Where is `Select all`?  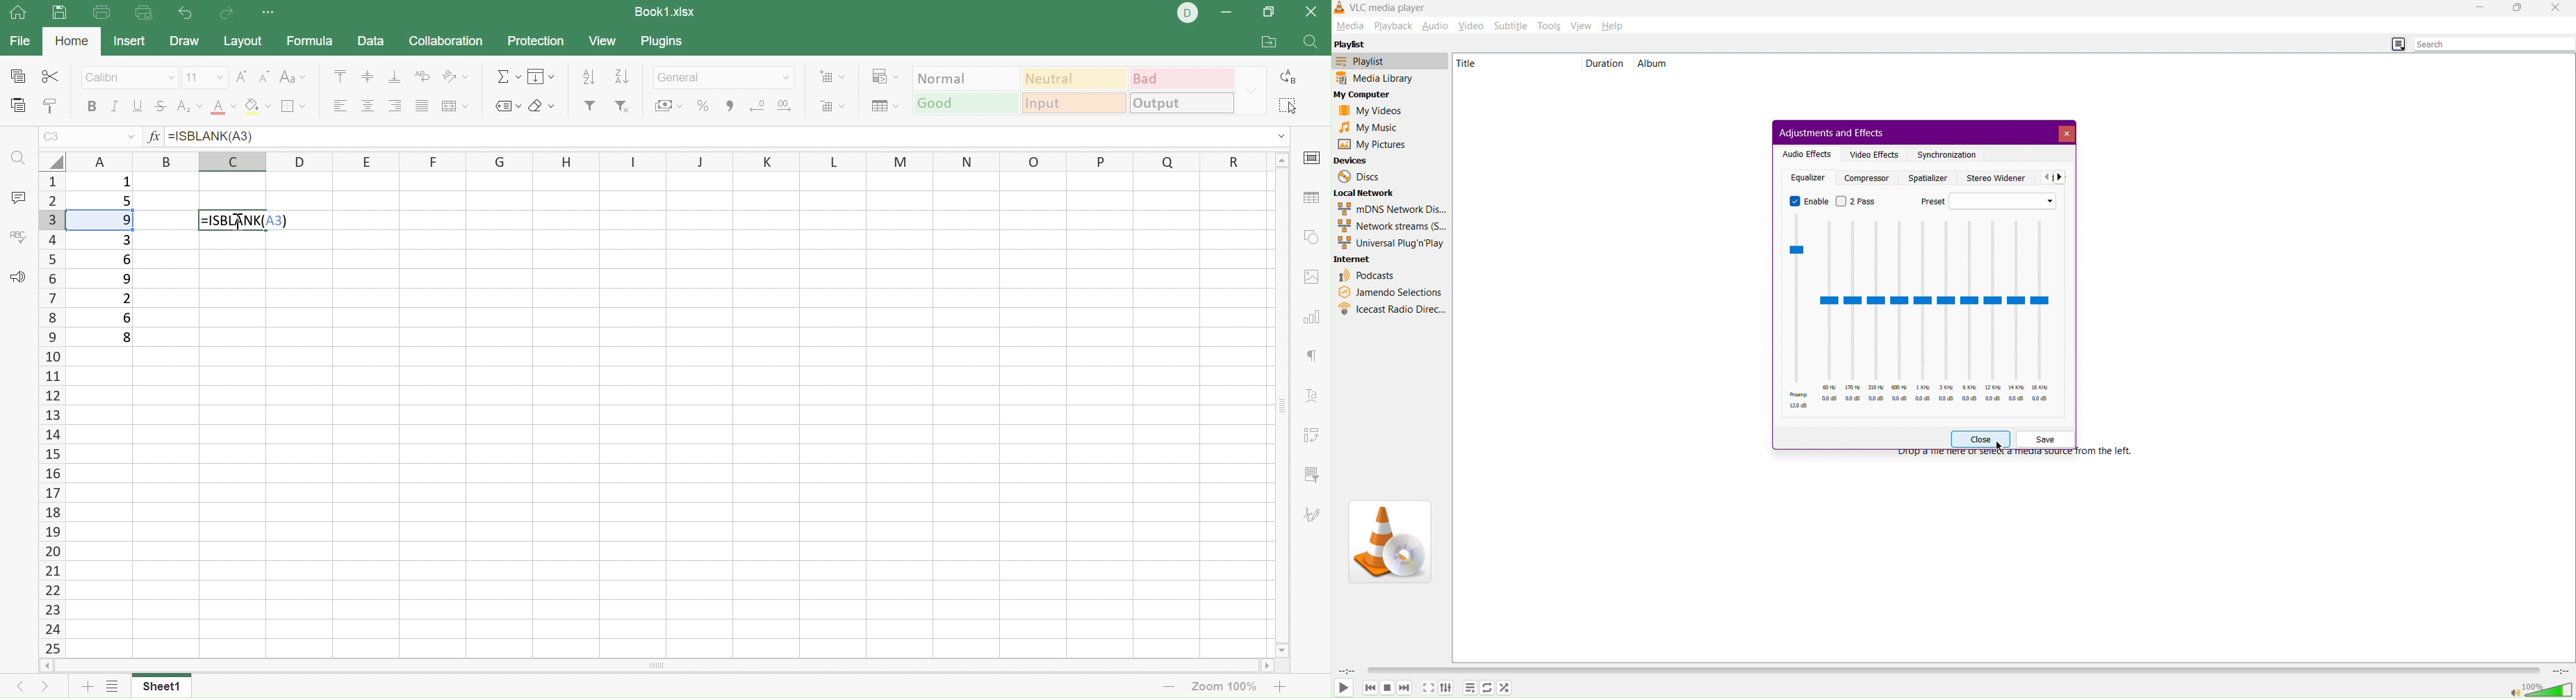
Select all is located at coordinates (1285, 103).